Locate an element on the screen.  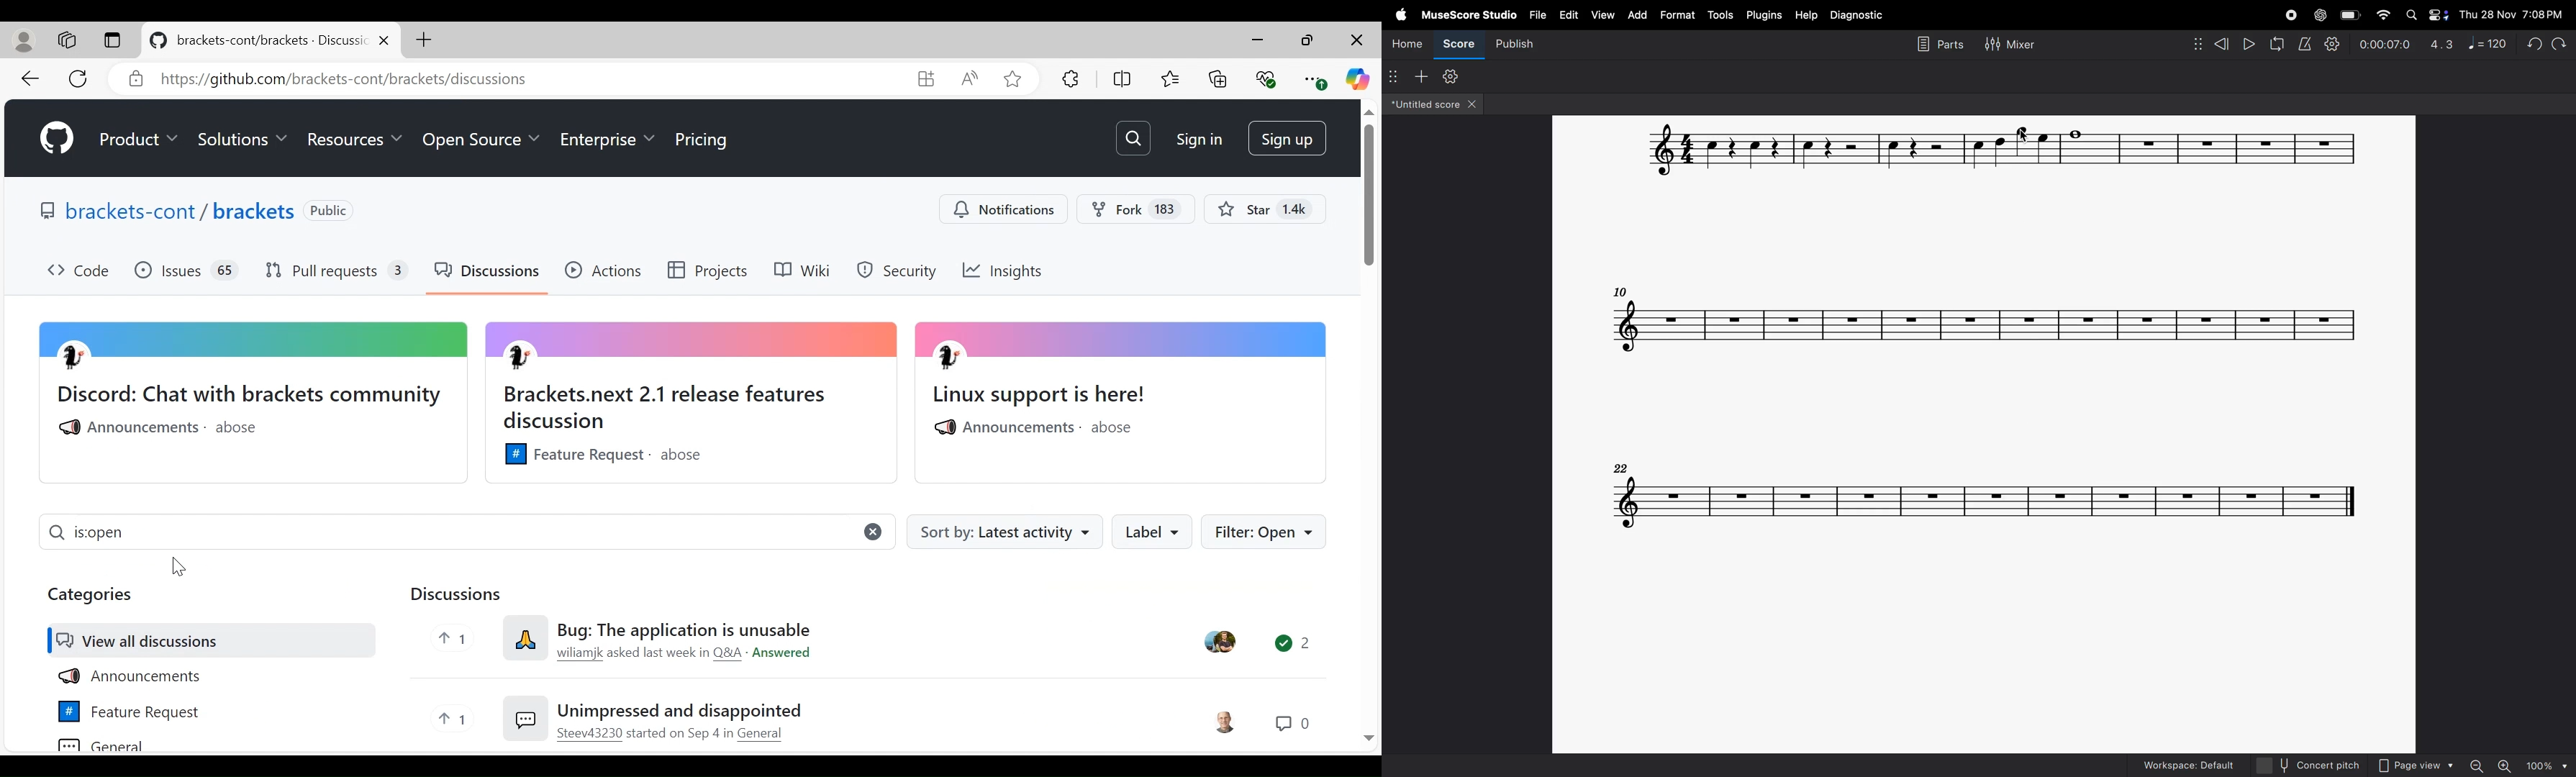
Unimpressed and disappointed Steev43230 started on Sep 4 in General  is located at coordinates (703, 720).